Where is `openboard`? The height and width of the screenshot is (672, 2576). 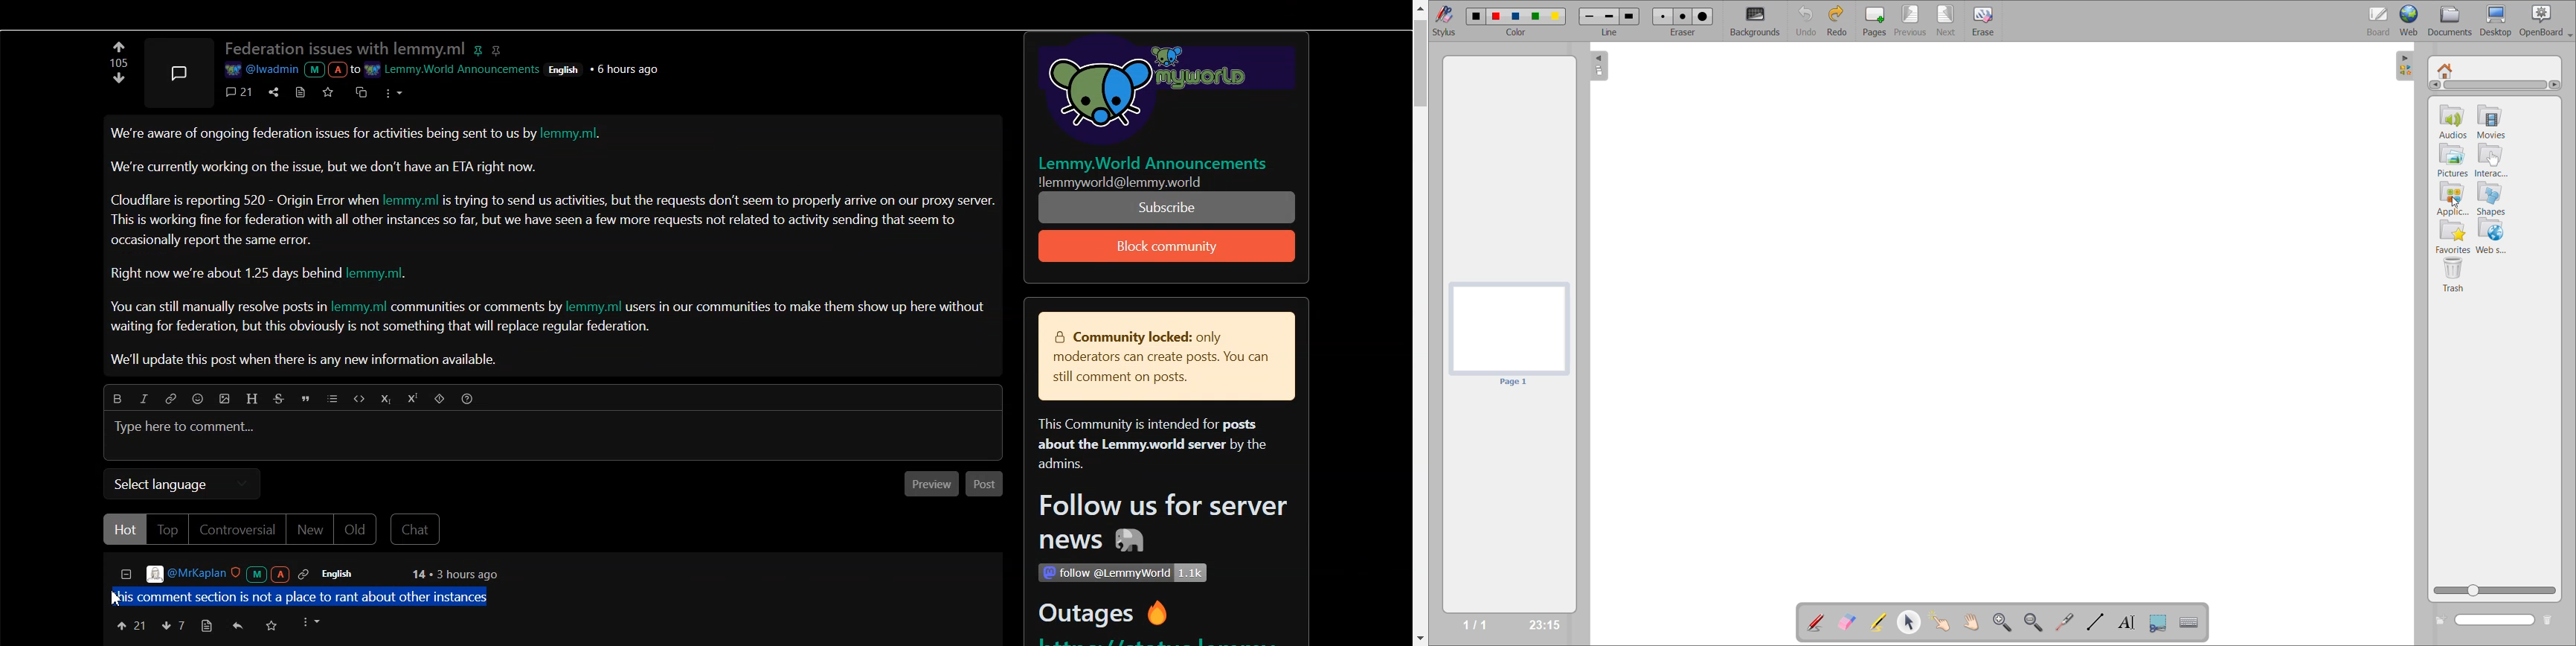 openboard is located at coordinates (2547, 21).